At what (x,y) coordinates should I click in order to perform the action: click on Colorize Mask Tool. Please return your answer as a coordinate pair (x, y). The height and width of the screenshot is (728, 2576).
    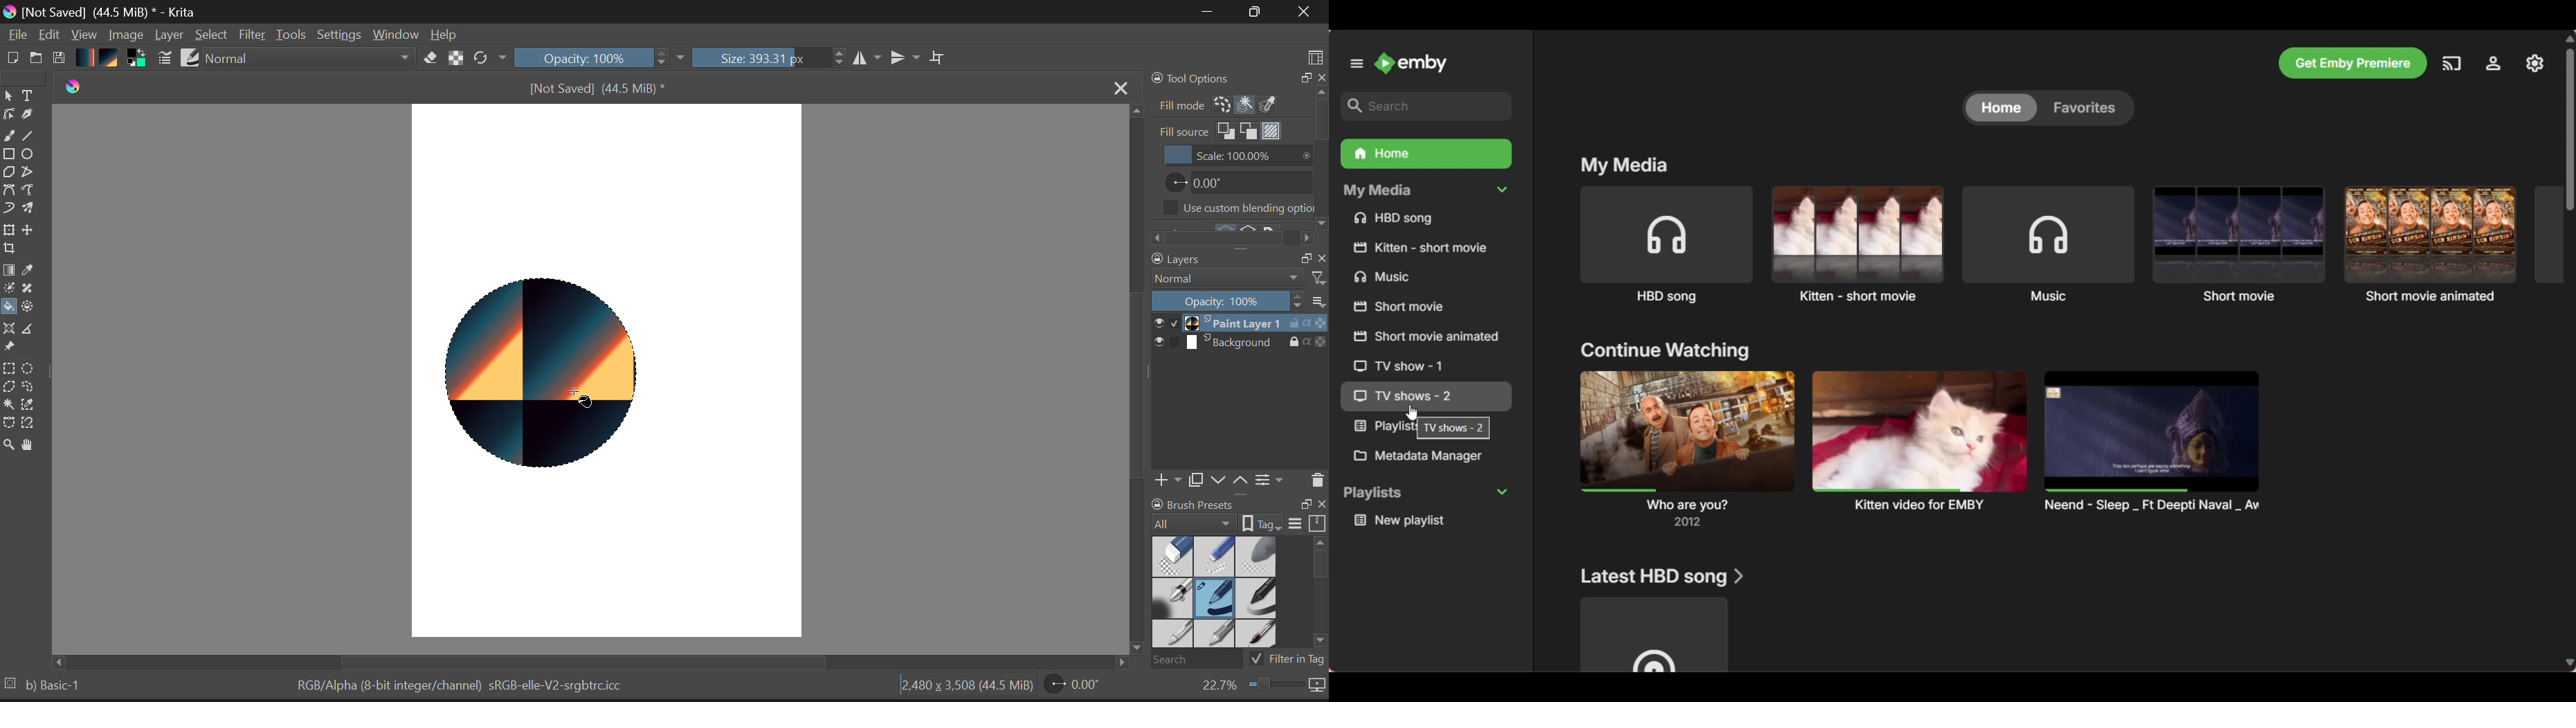
    Looking at the image, I should click on (8, 289).